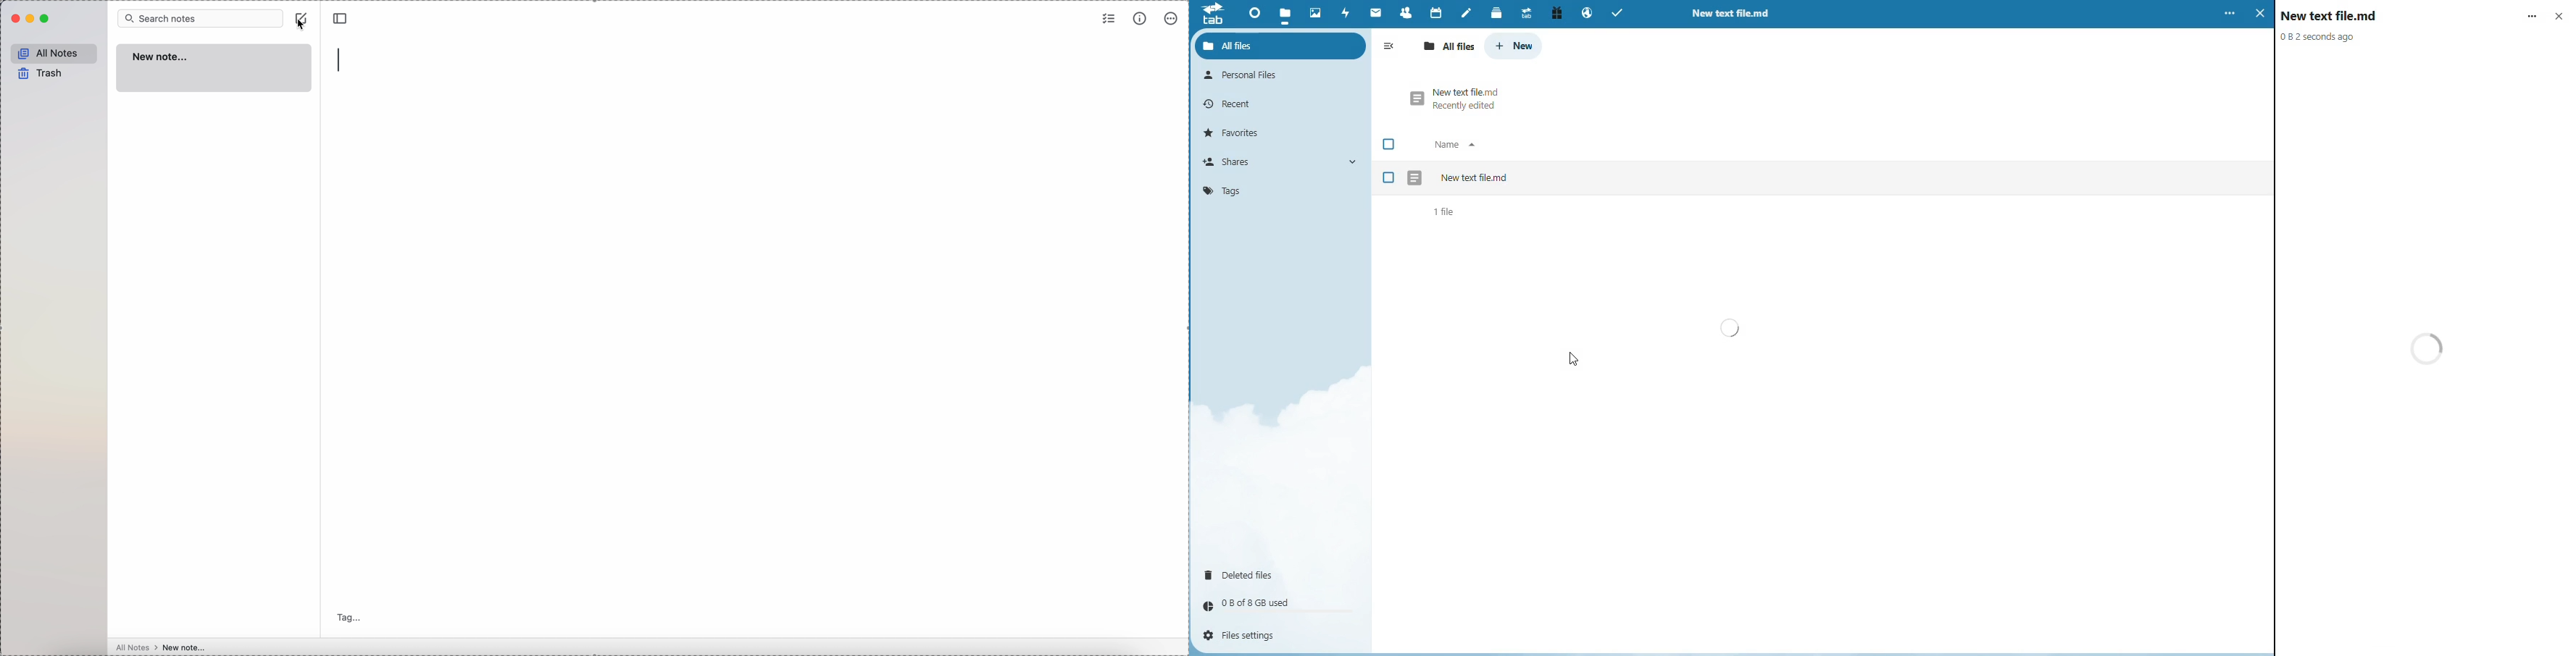 Image resolution: width=2576 pixels, height=672 pixels. What do you see at coordinates (32, 18) in the screenshot?
I see `minimize Simplenote` at bounding box center [32, 18].